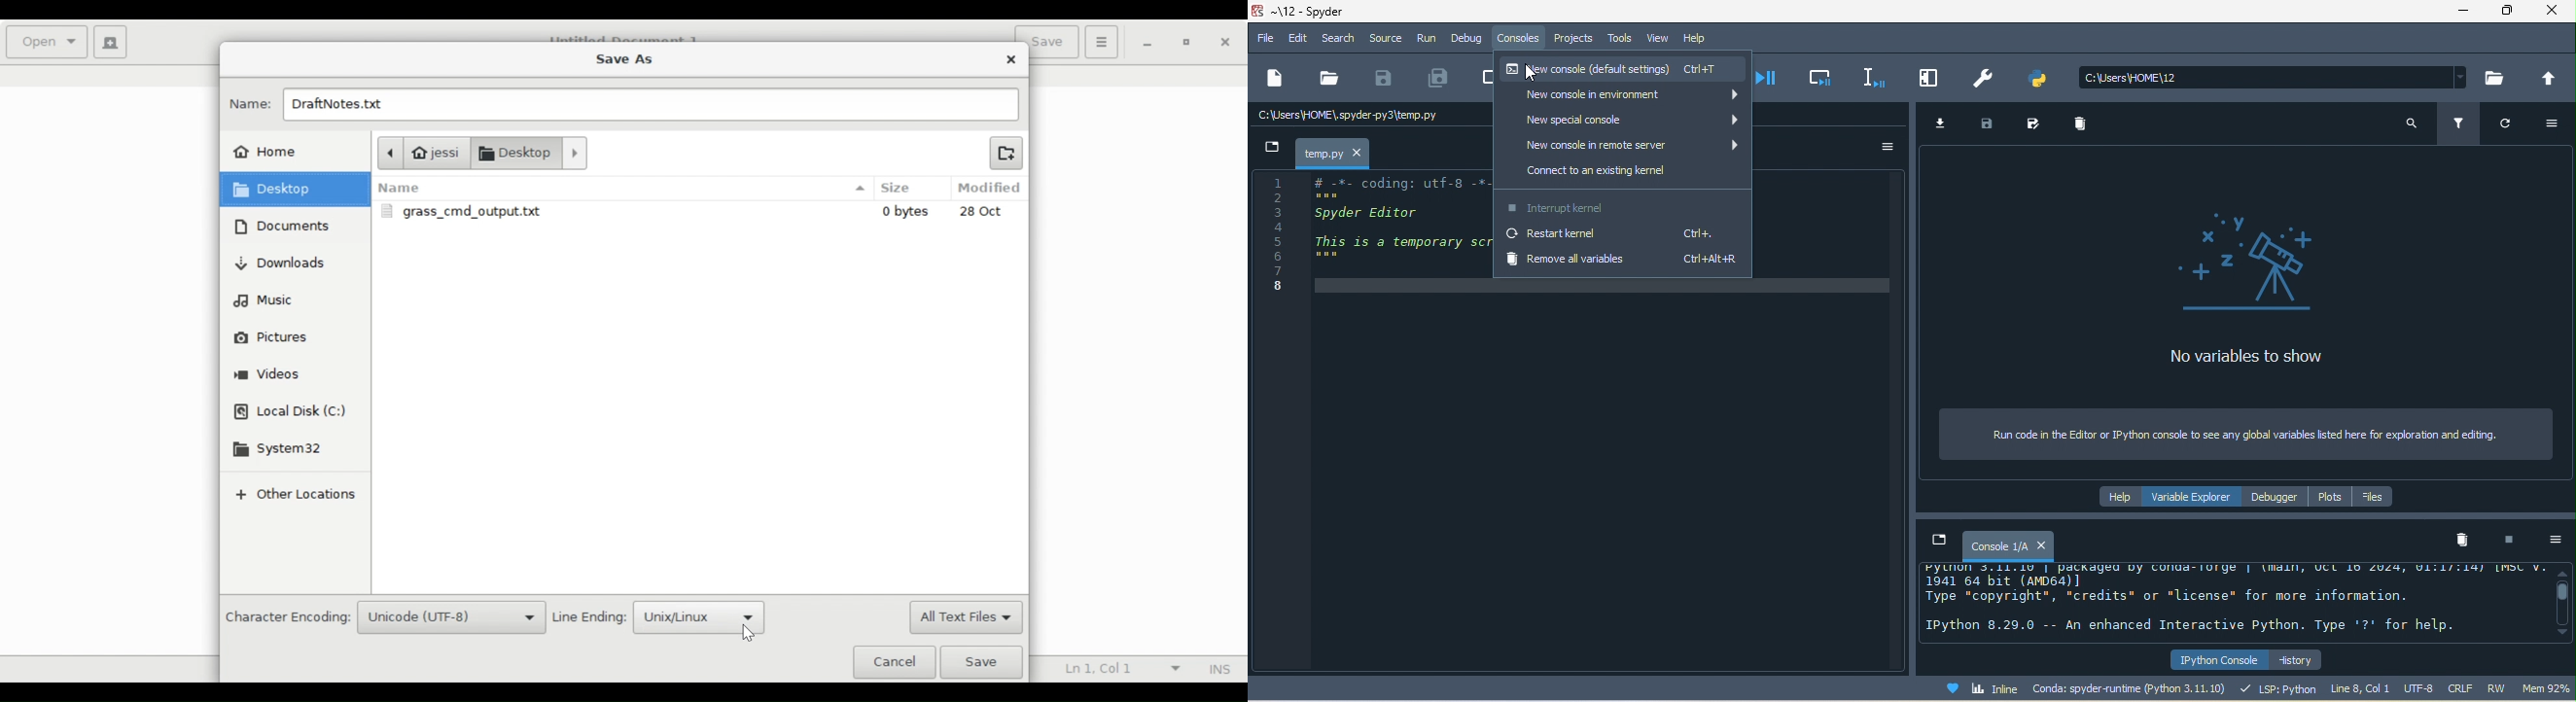  Describe the element at coordinates (2513, 128) in the screenshot. I see `refresh` at that location.